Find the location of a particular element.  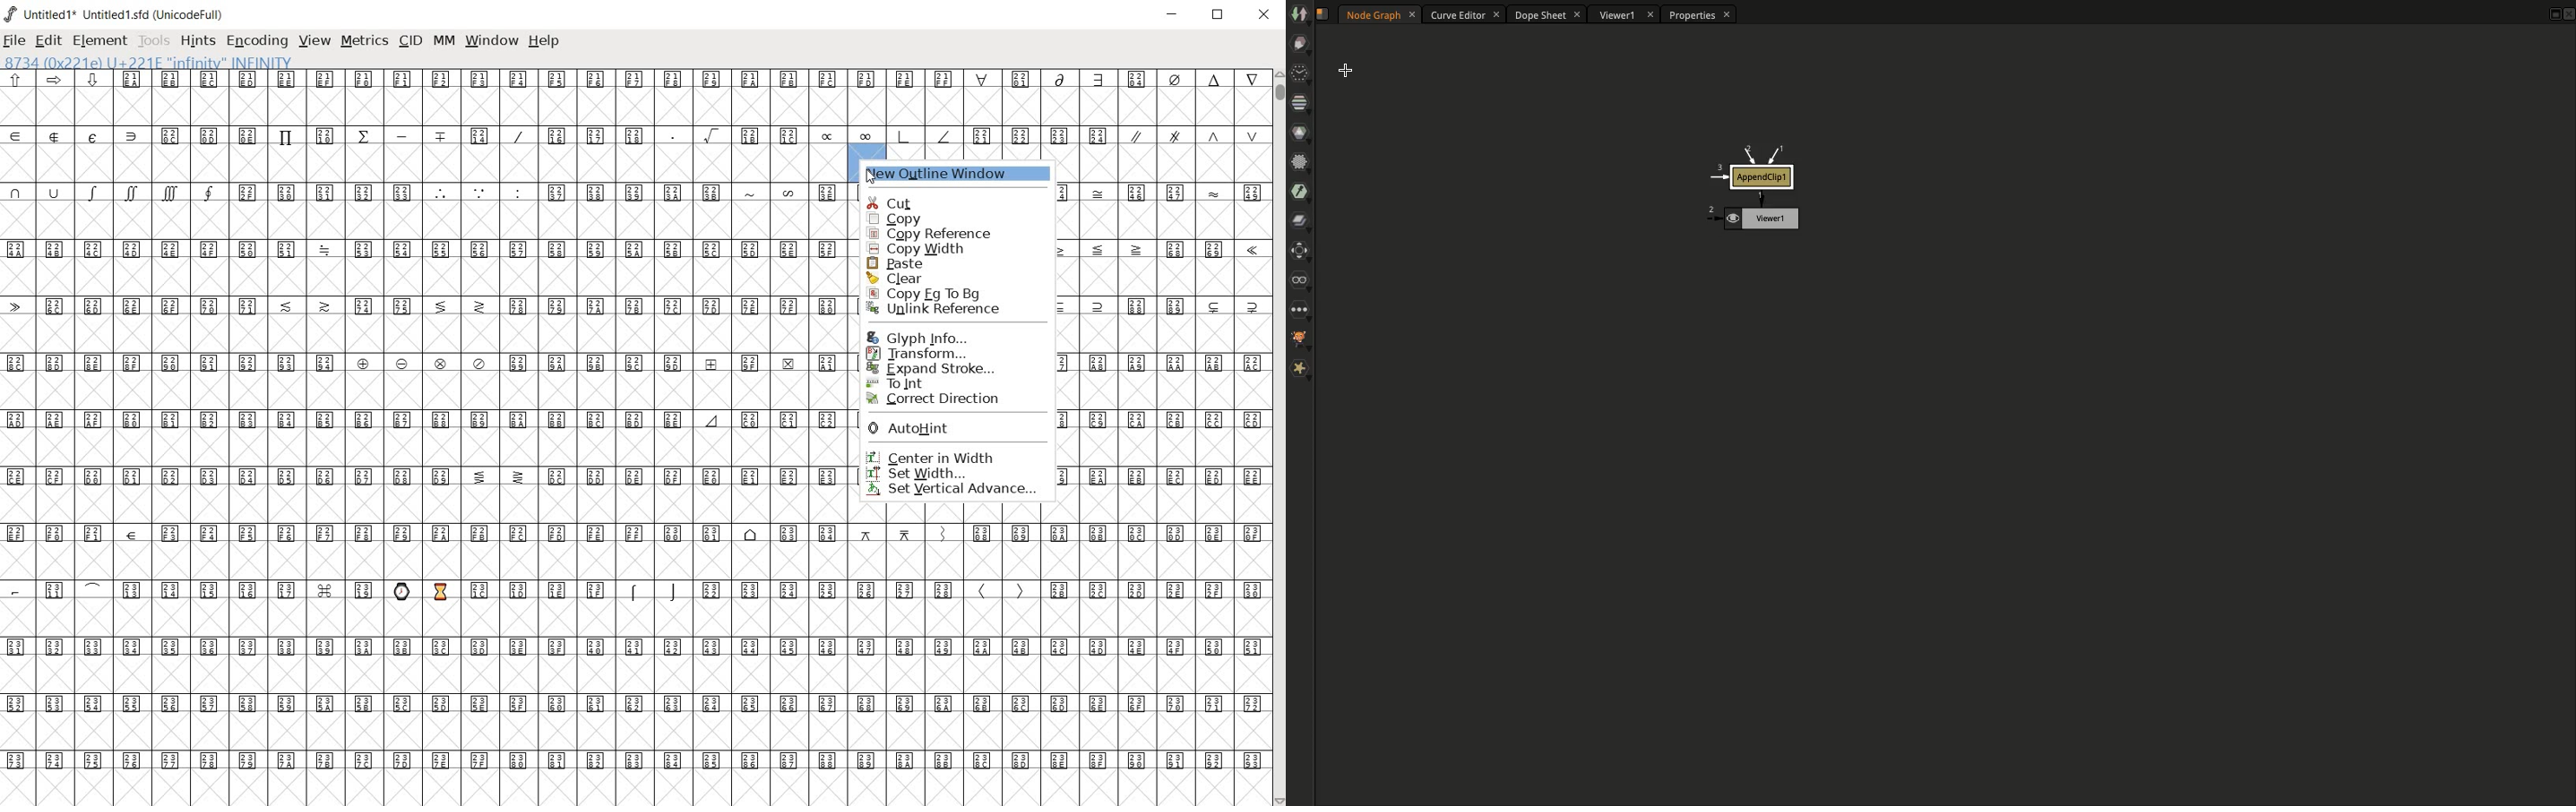

Unicode code points is located at coordinates (832, 590).